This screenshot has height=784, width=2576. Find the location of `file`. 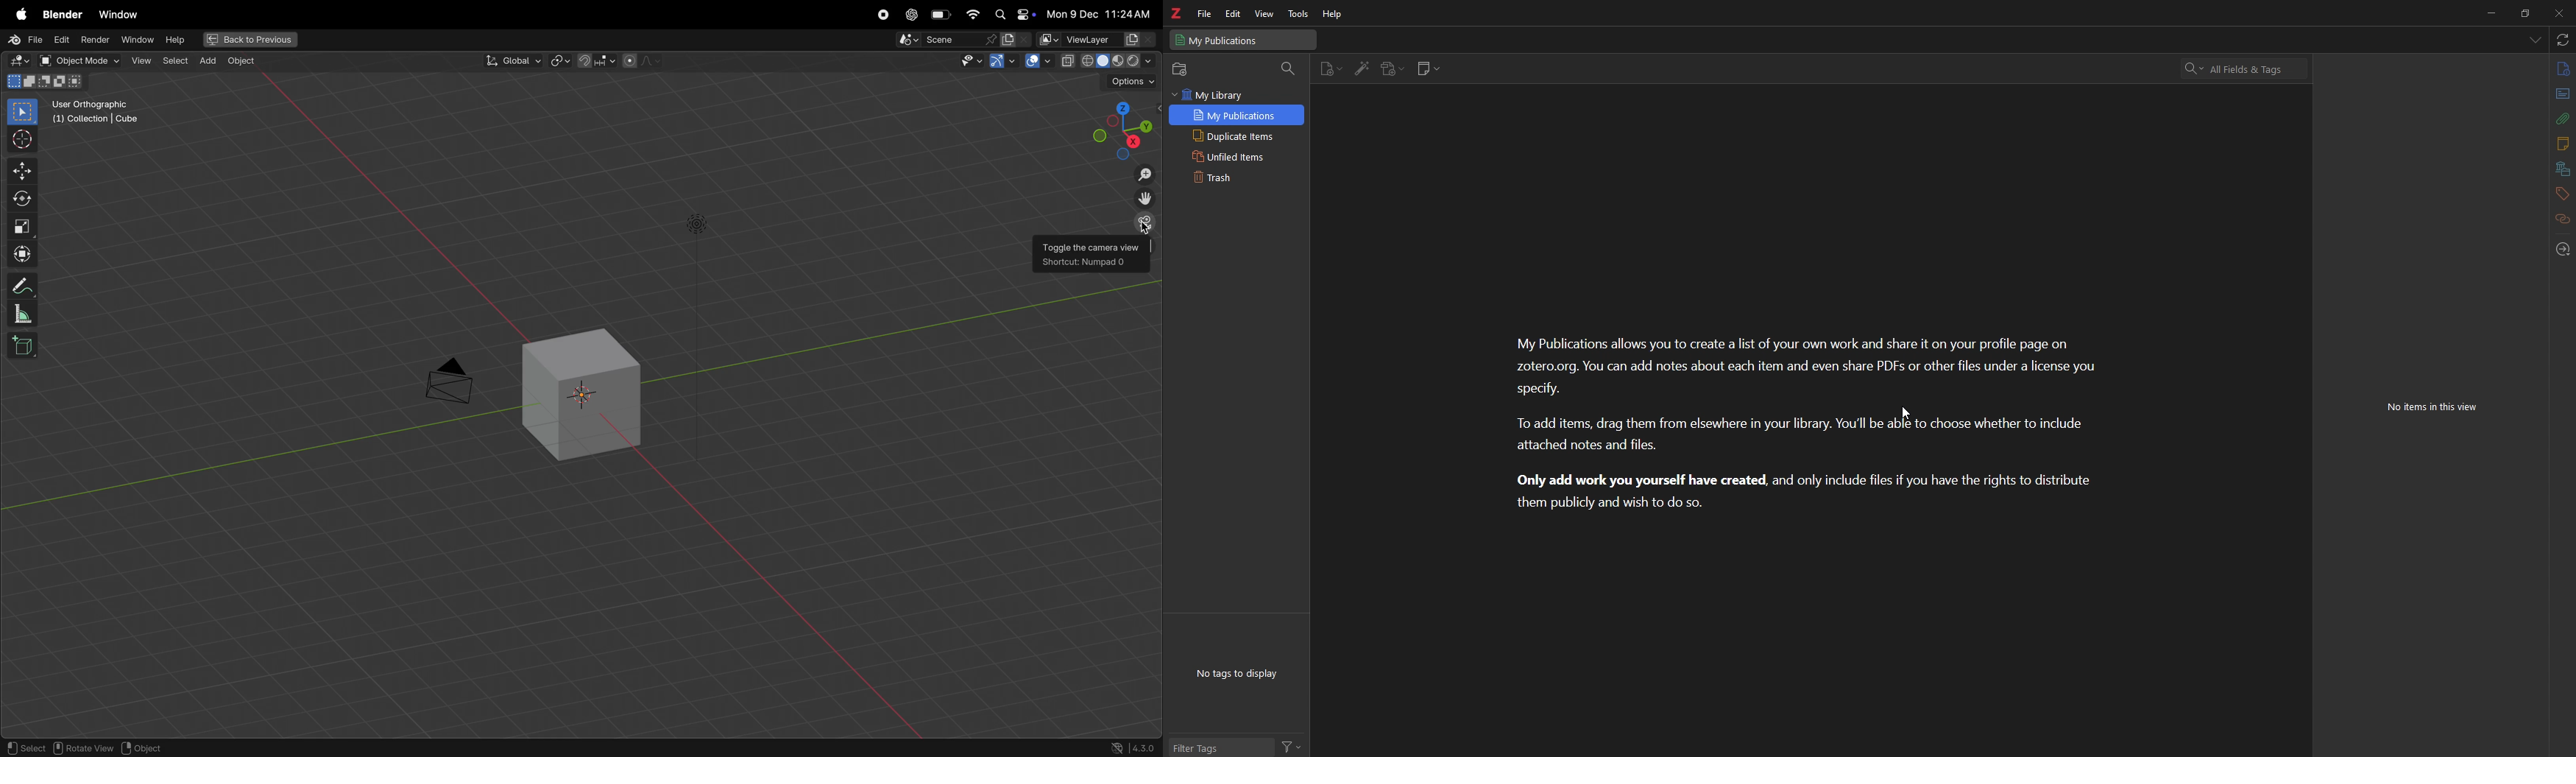

file is located at coordinates (1204, 14).